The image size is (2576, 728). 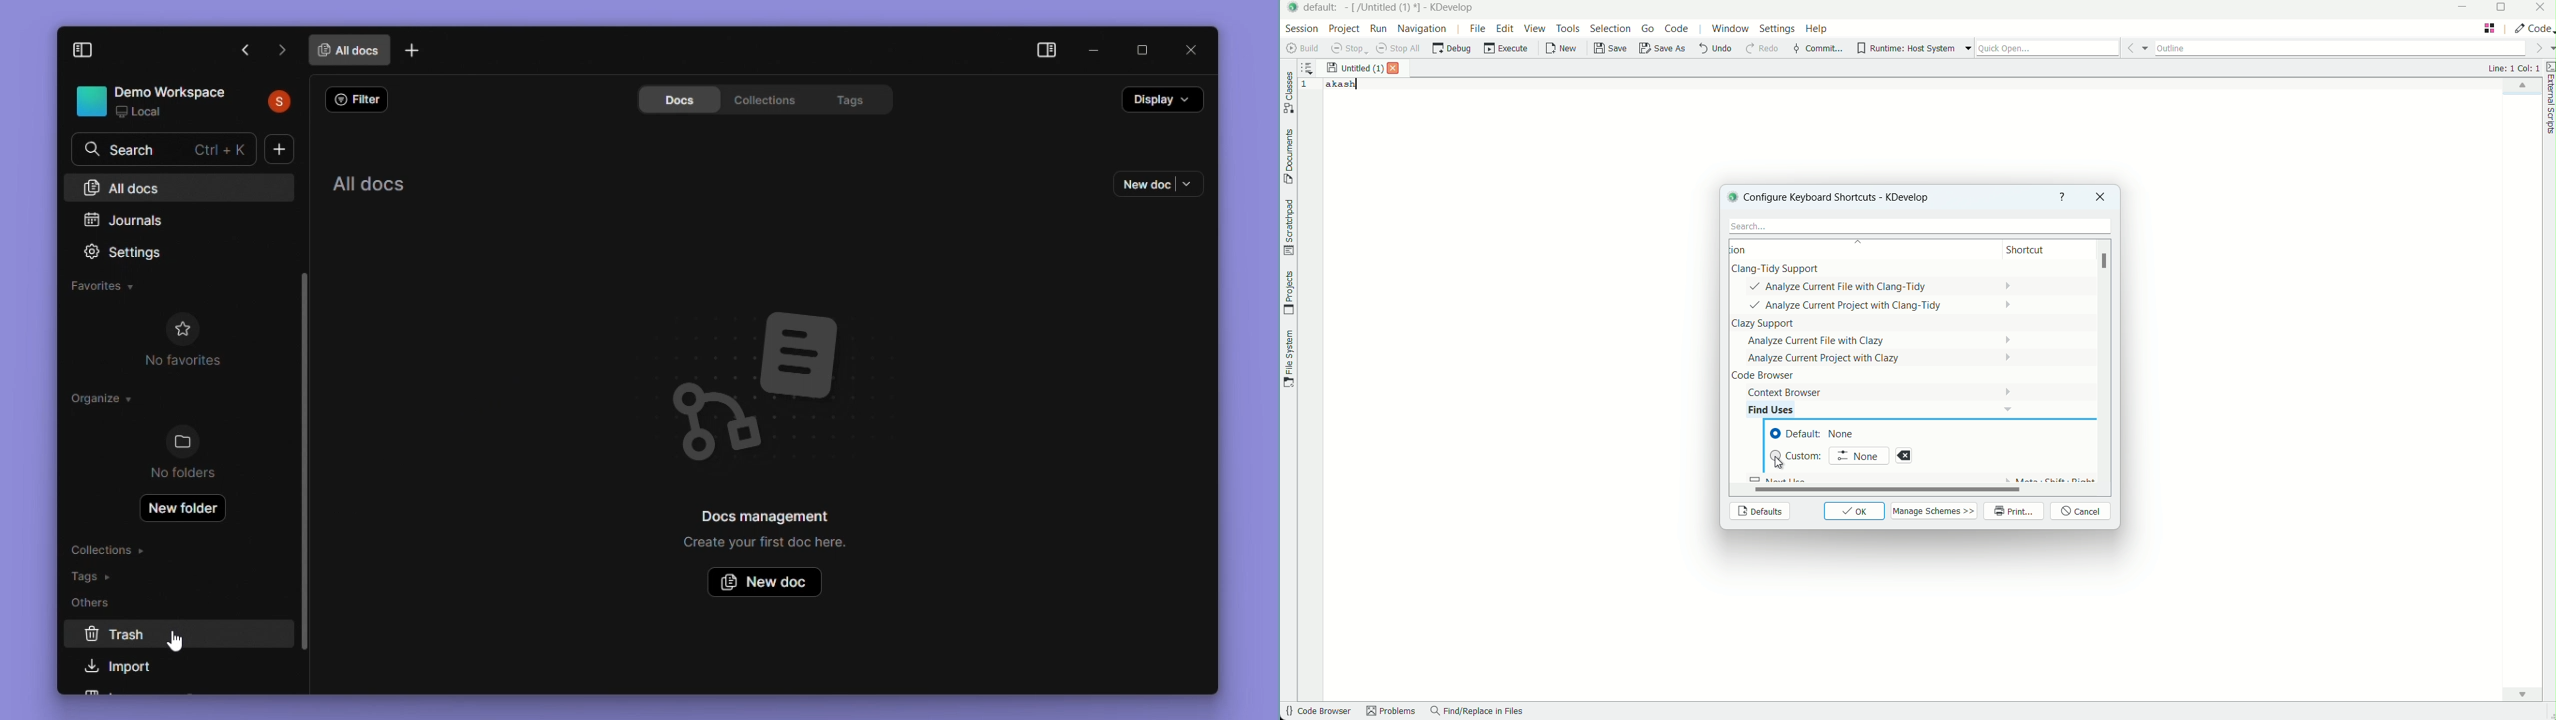 What do you see at coordinates (2548, 100) in the screenshot?
I see `external scripts` at bounding box center [2548, 100].